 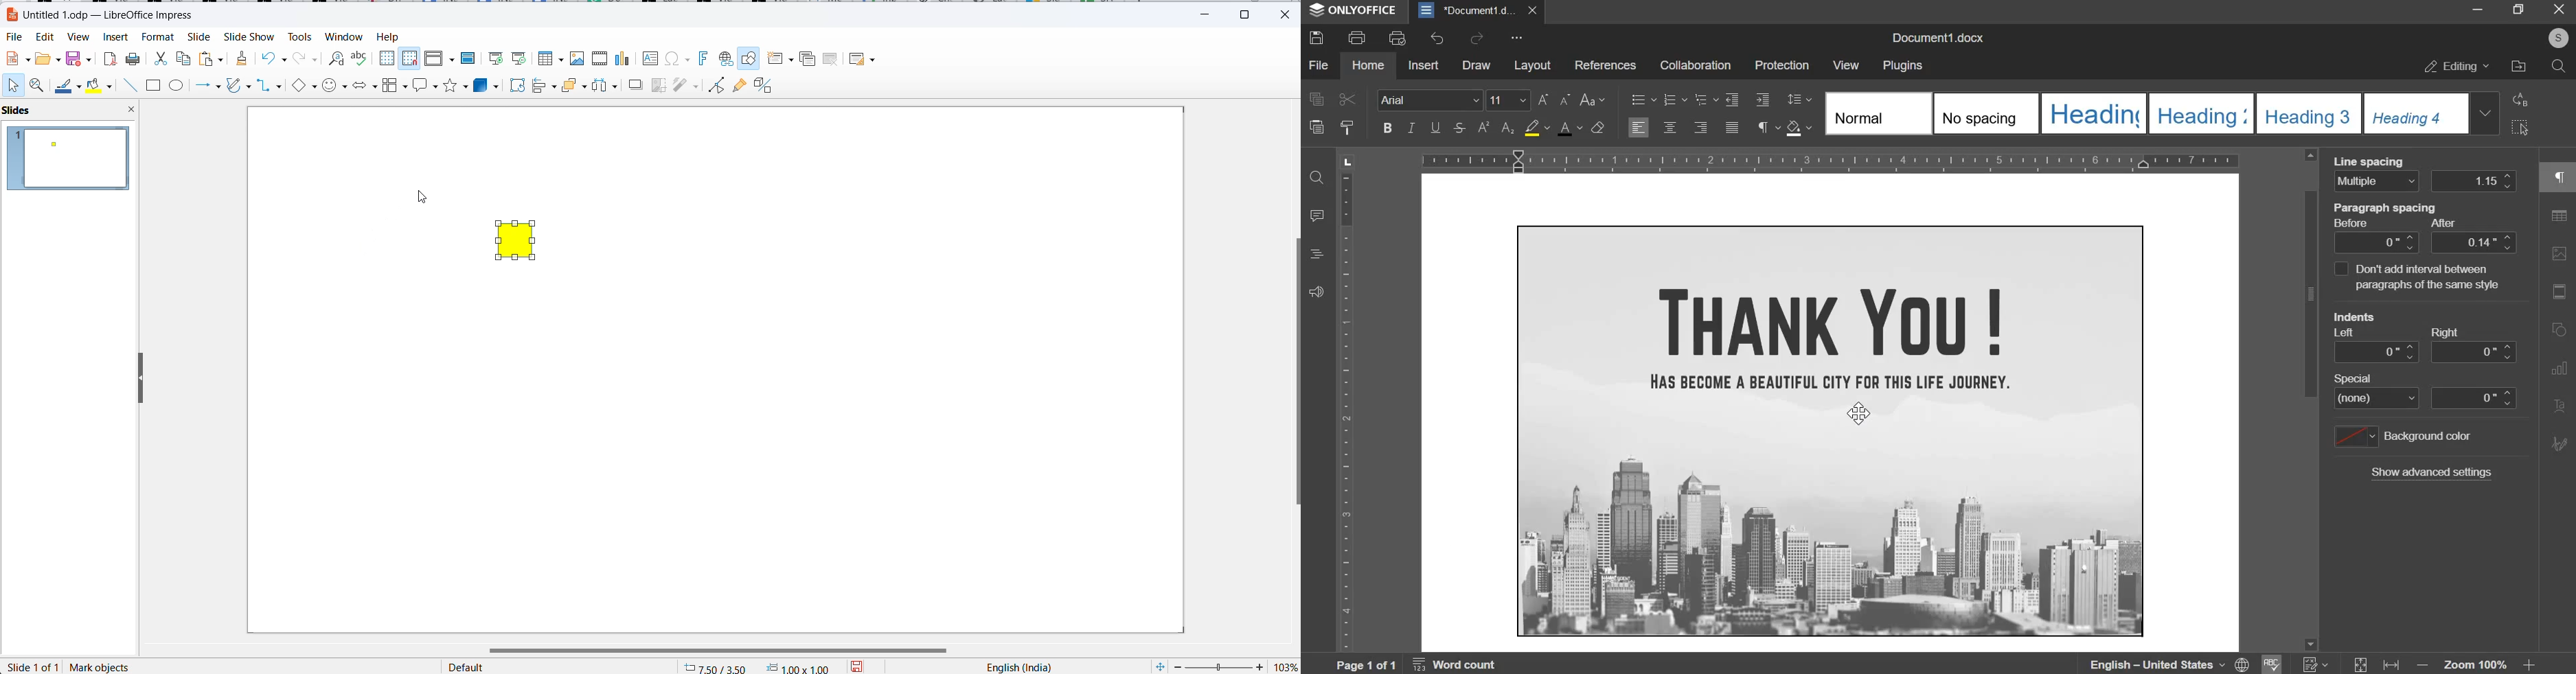 I want to click on undo, so click(x=1436, y=38).